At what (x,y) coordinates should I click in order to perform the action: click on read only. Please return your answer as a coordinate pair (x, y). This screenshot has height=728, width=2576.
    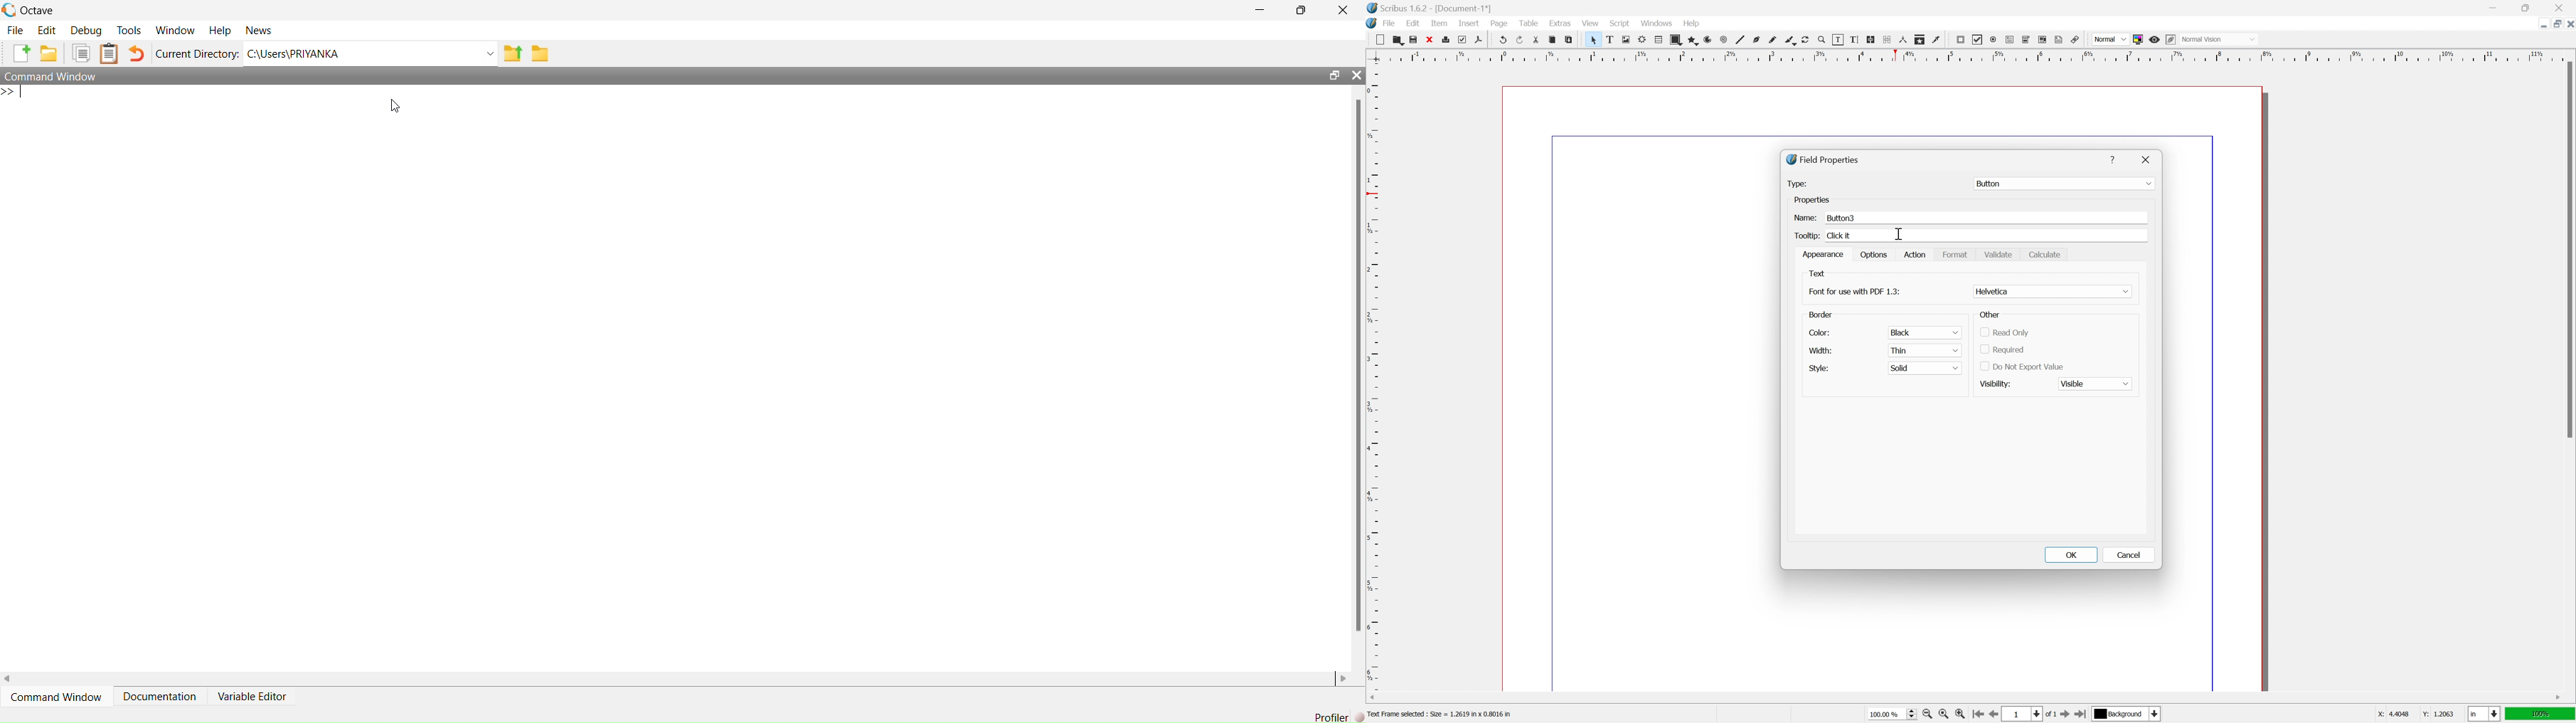
    Looking at the image, I should click on (2005, 332).